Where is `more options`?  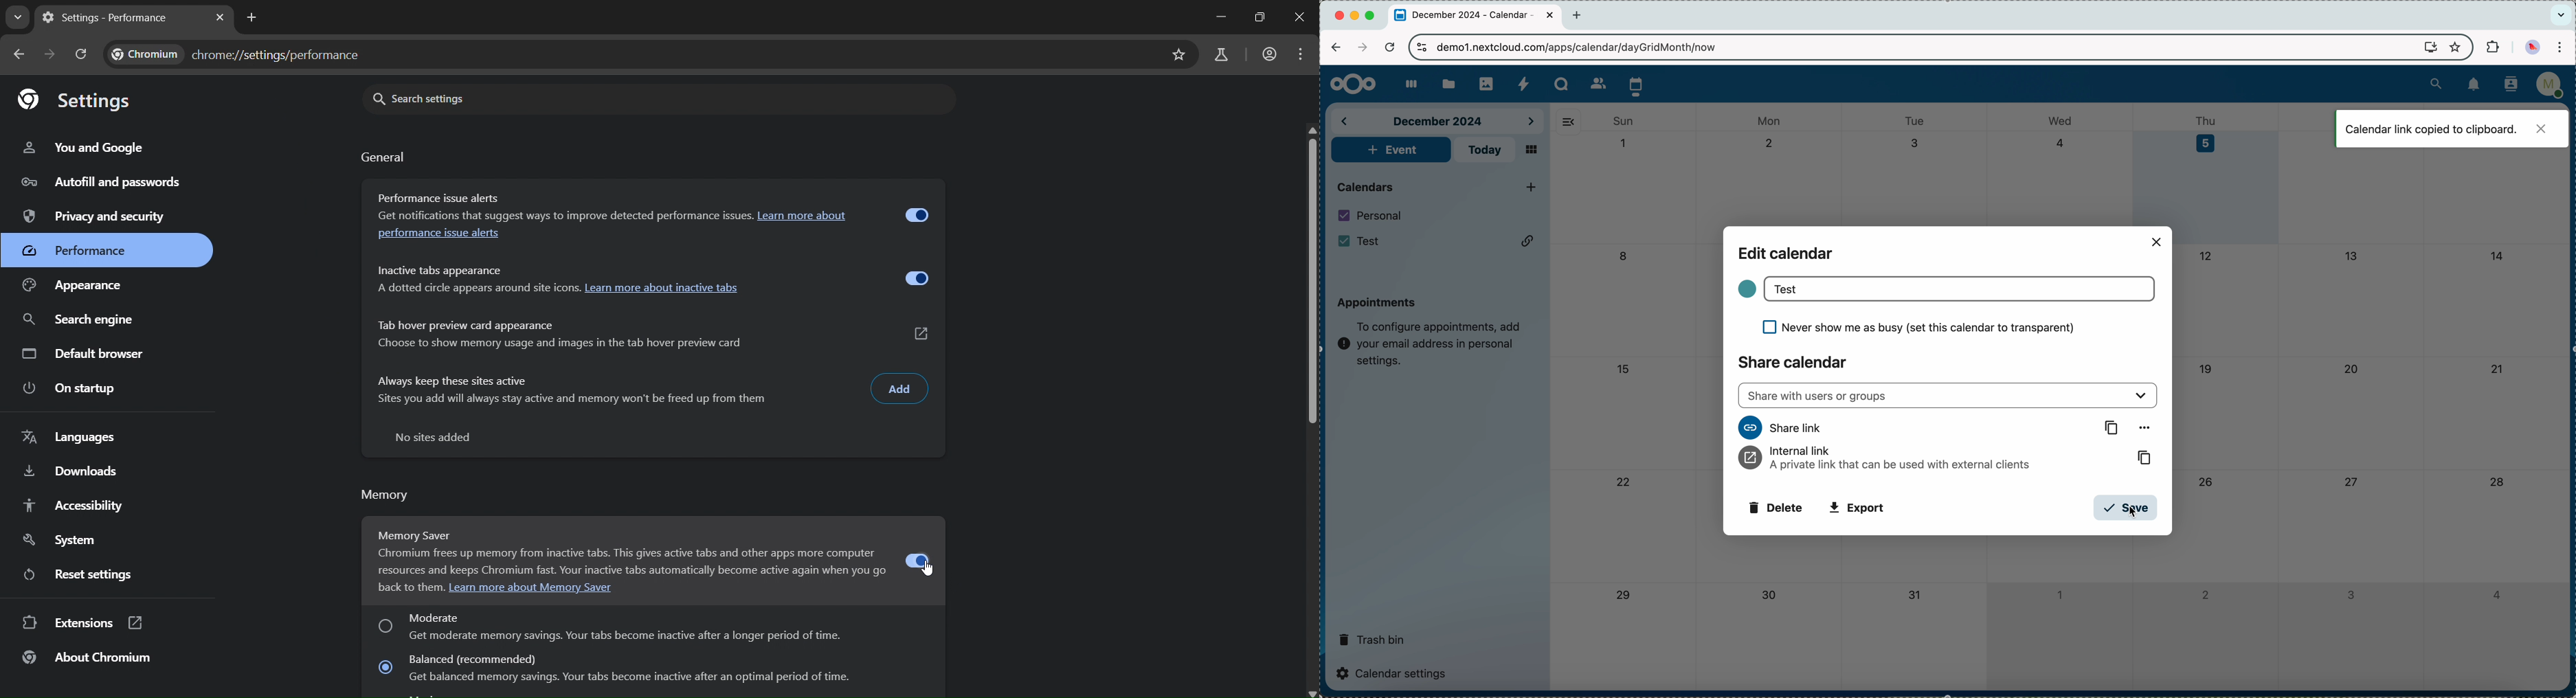
more options is located at coordinates (2144, 428).